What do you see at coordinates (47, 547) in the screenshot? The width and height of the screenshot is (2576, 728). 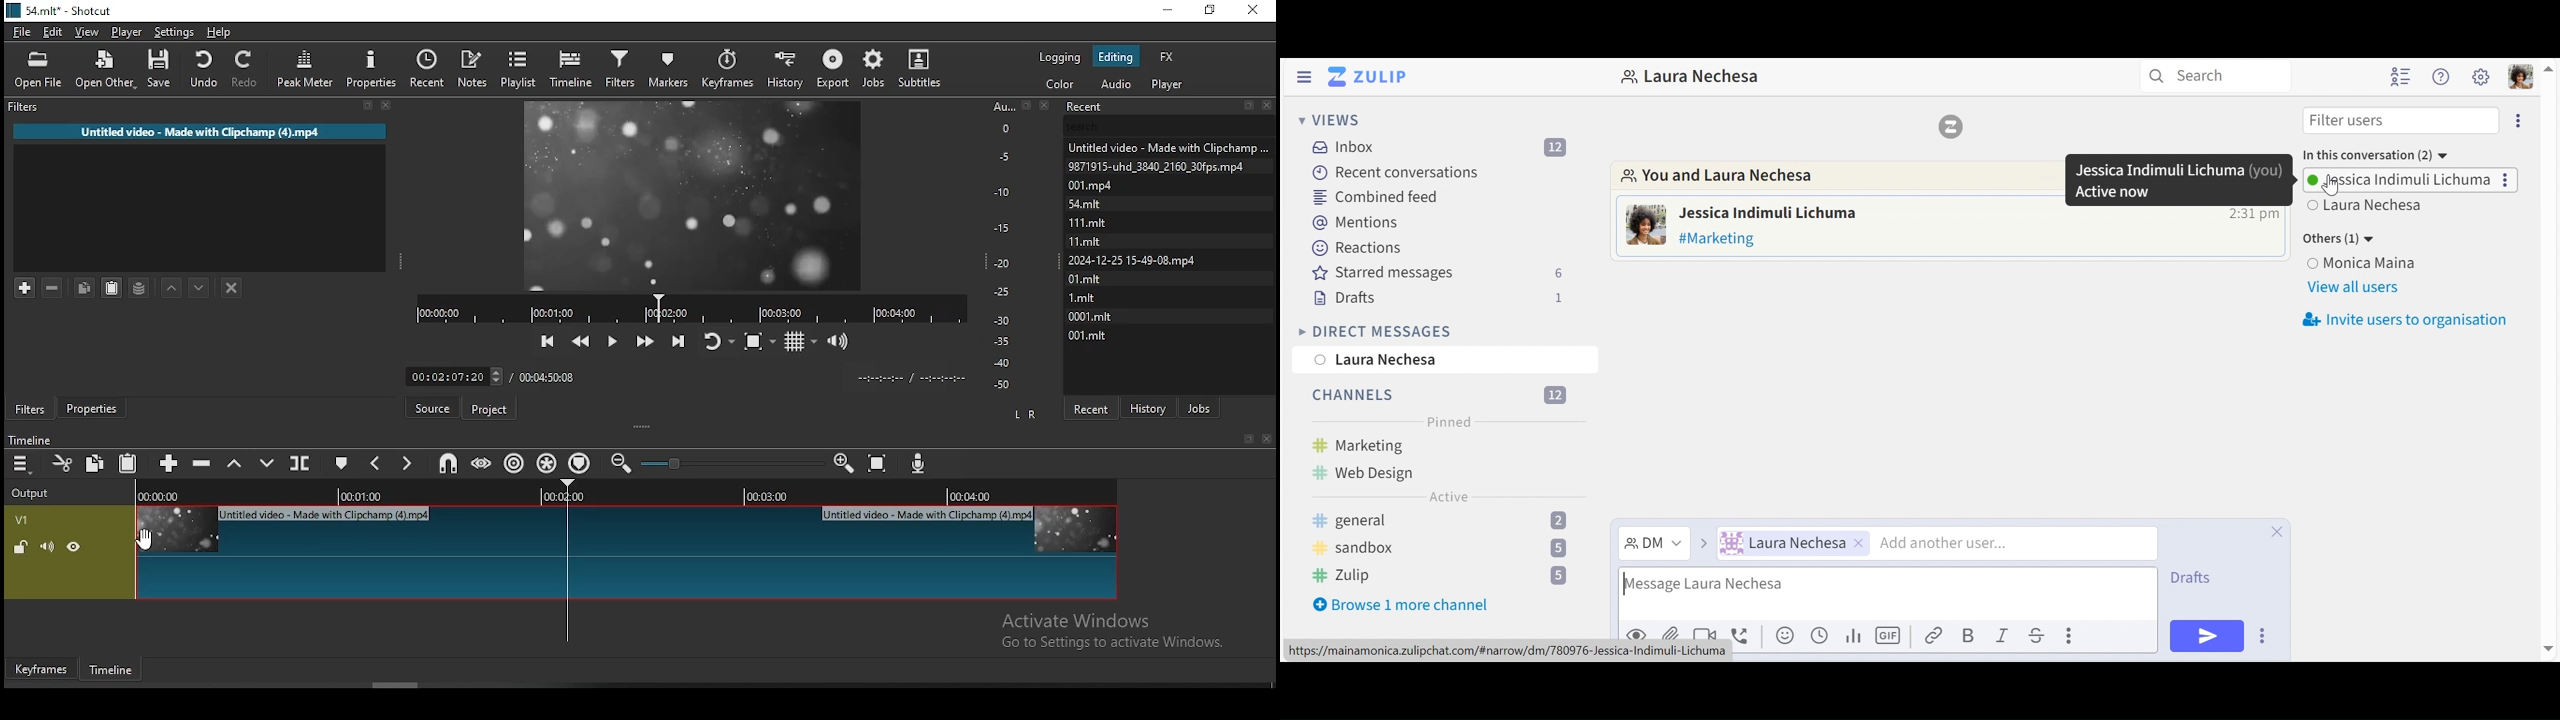 I see `(un)mute` at bounding box center [47, 547].